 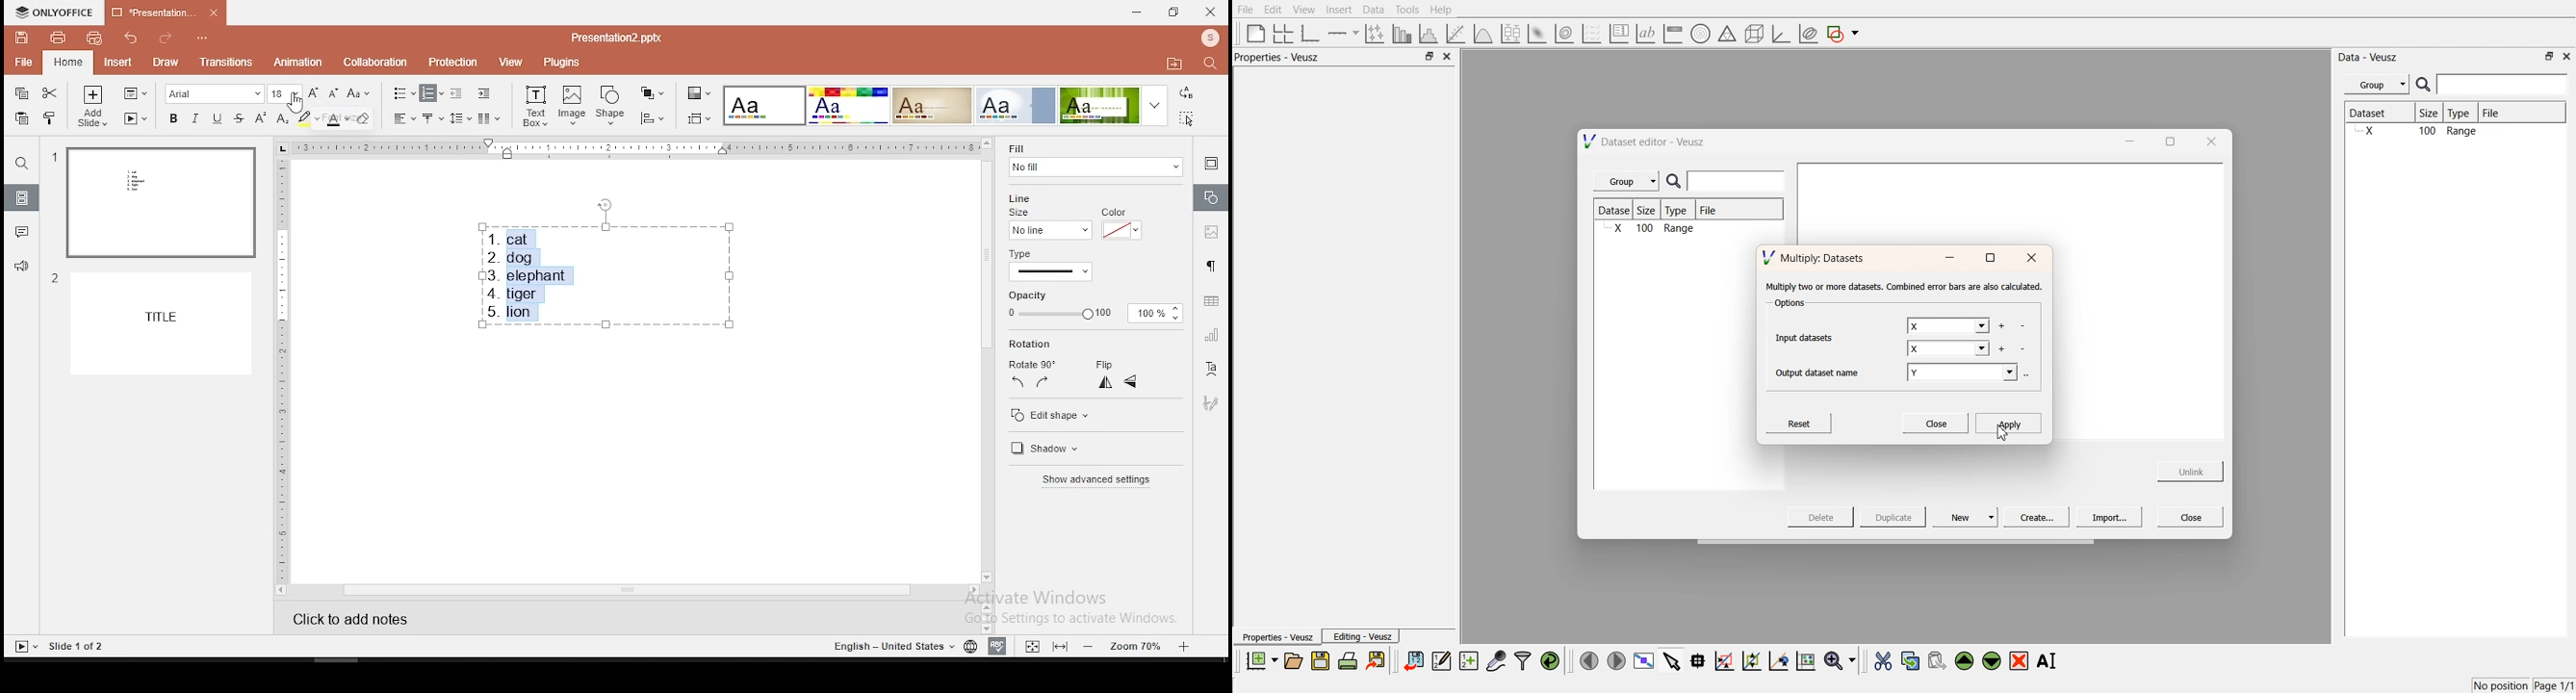 I want to click on text art tool, so click(x=1212, y=370).